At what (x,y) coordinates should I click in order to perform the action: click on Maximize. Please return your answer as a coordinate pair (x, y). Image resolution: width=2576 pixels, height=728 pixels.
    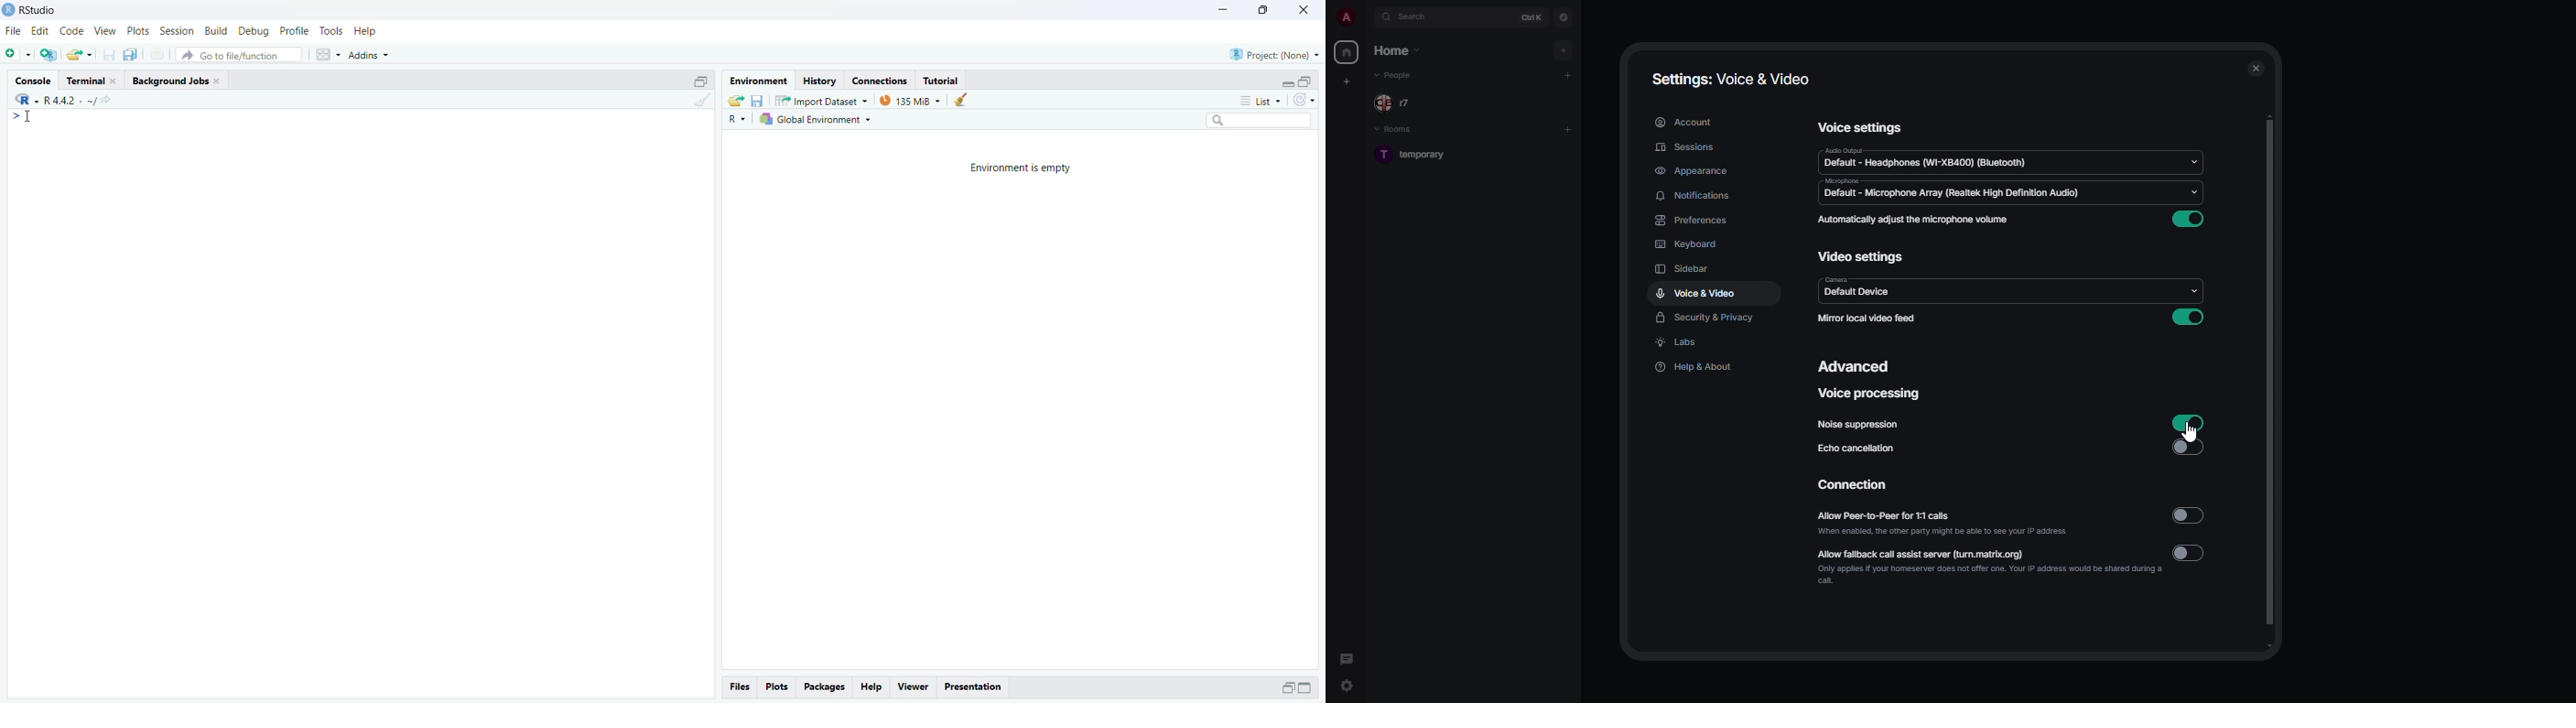
    Looking at the image, I should click on (1309, 688).